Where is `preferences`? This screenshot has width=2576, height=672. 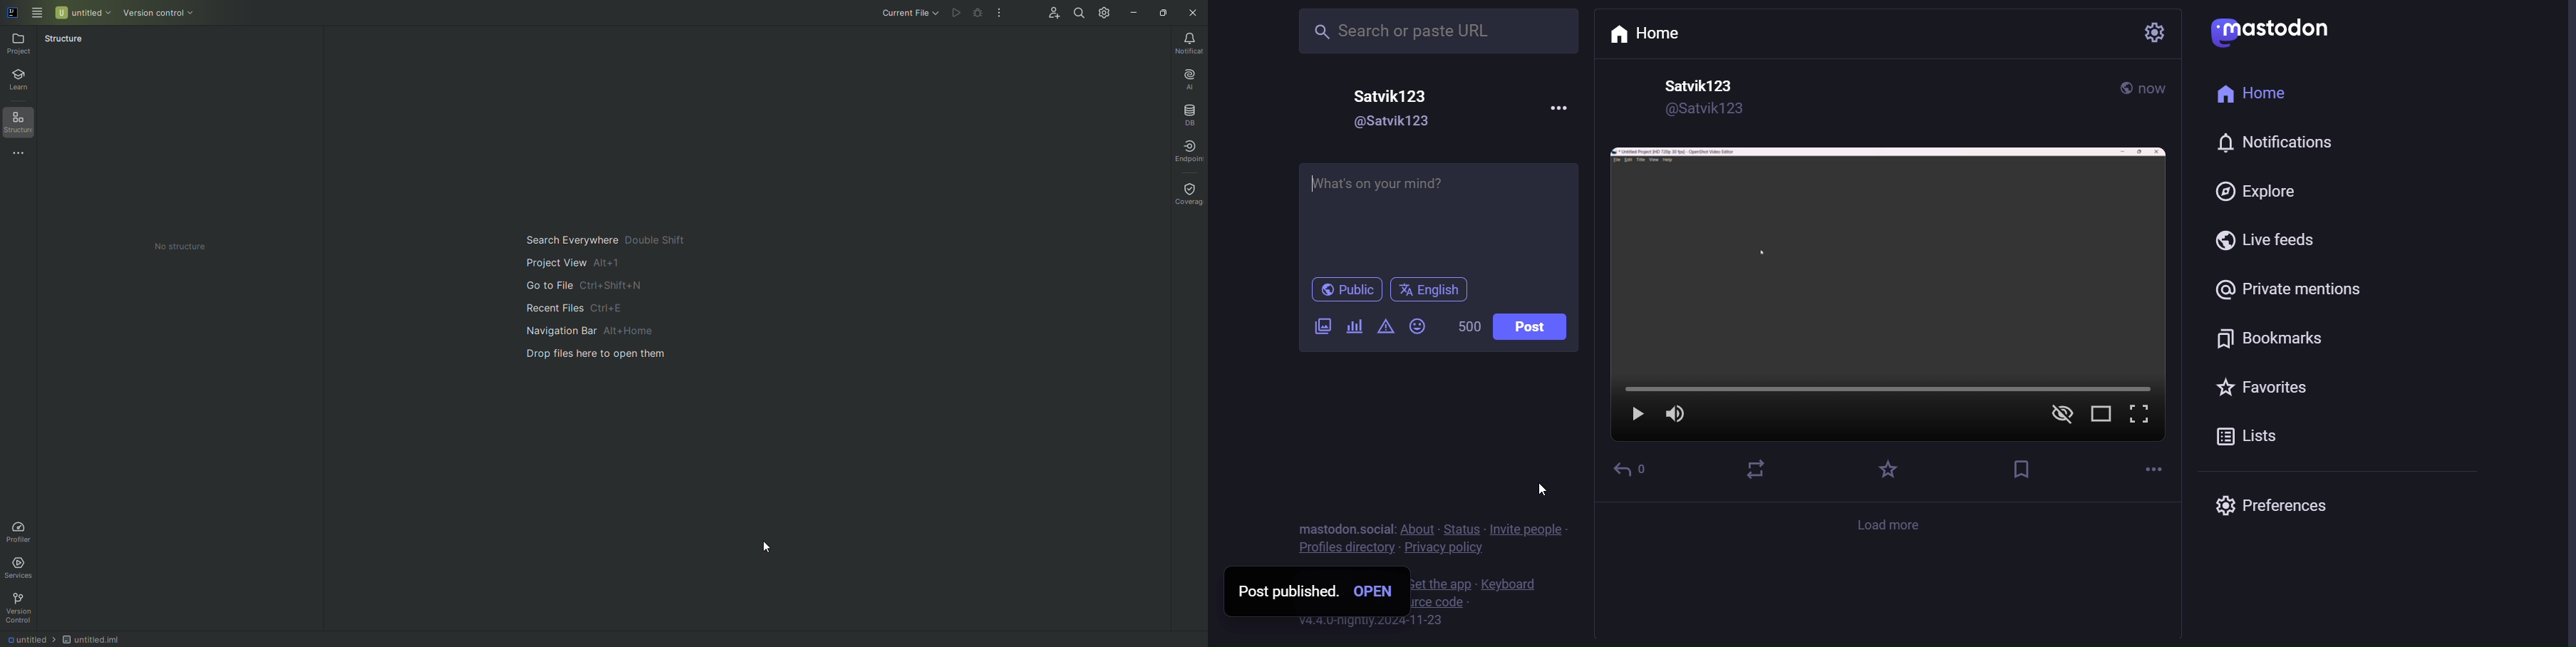 preferences is located at coordinates (2275, 504).